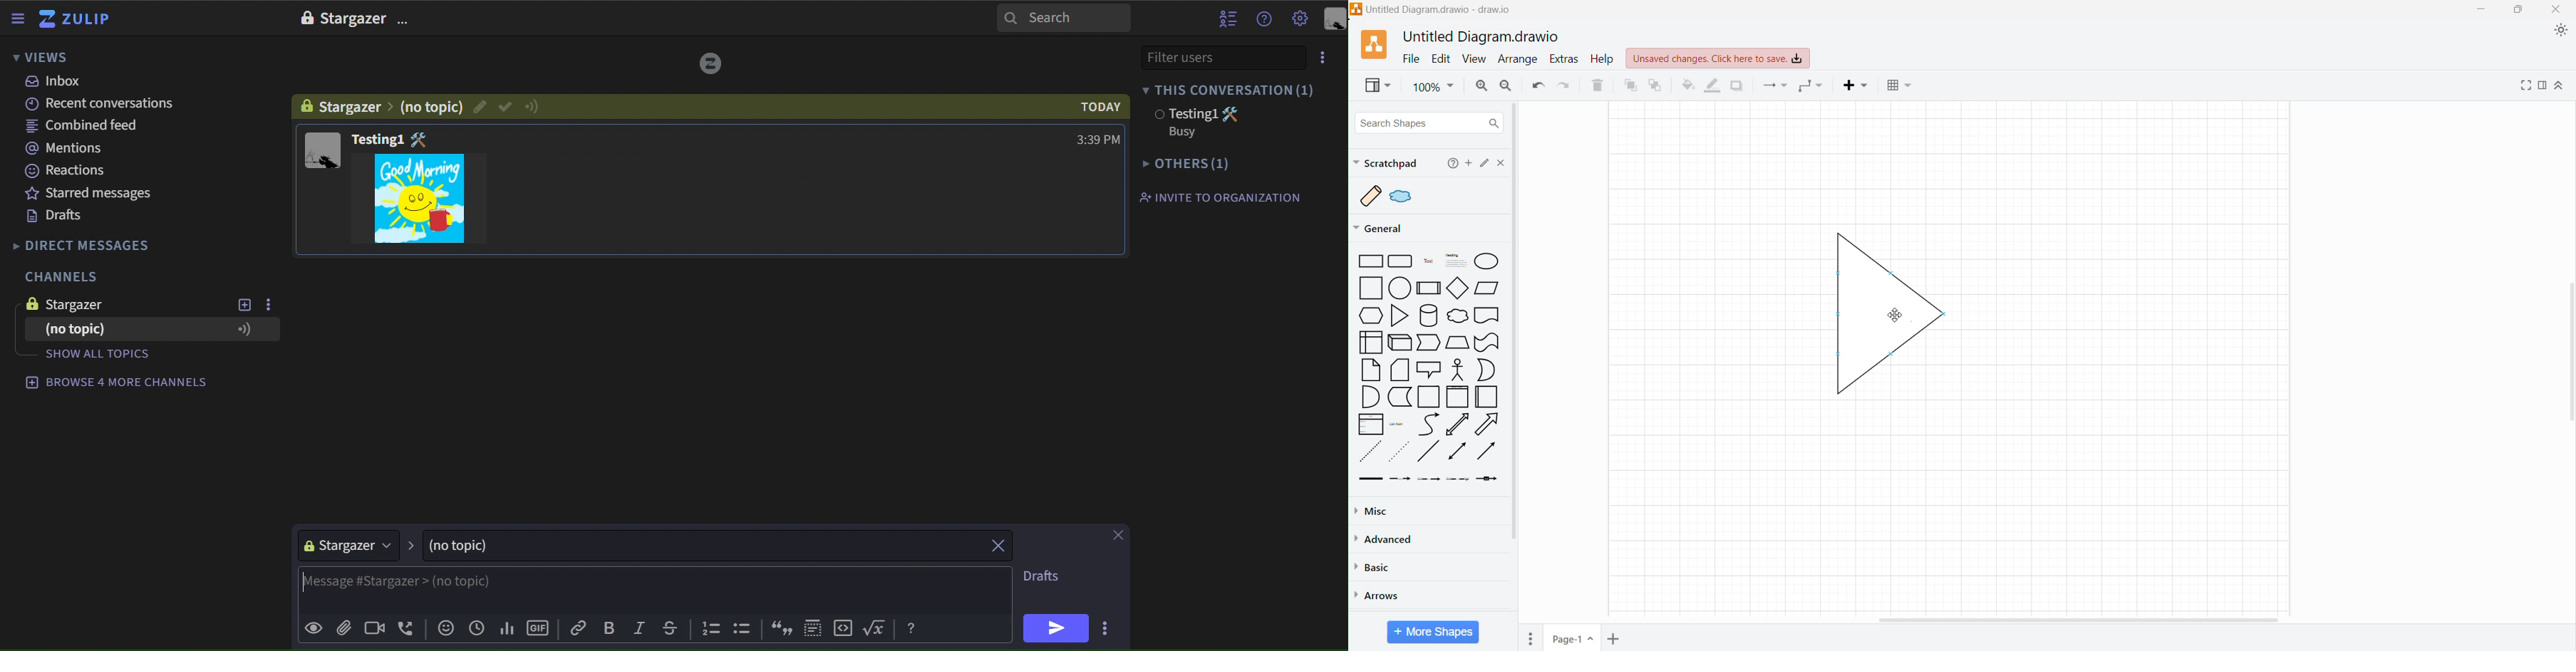 This screenshot has width=2576, height=672. What do you see at coordinates (71, 150) in the screenshot?
I see `mentions` at bounding box center [71, 150].